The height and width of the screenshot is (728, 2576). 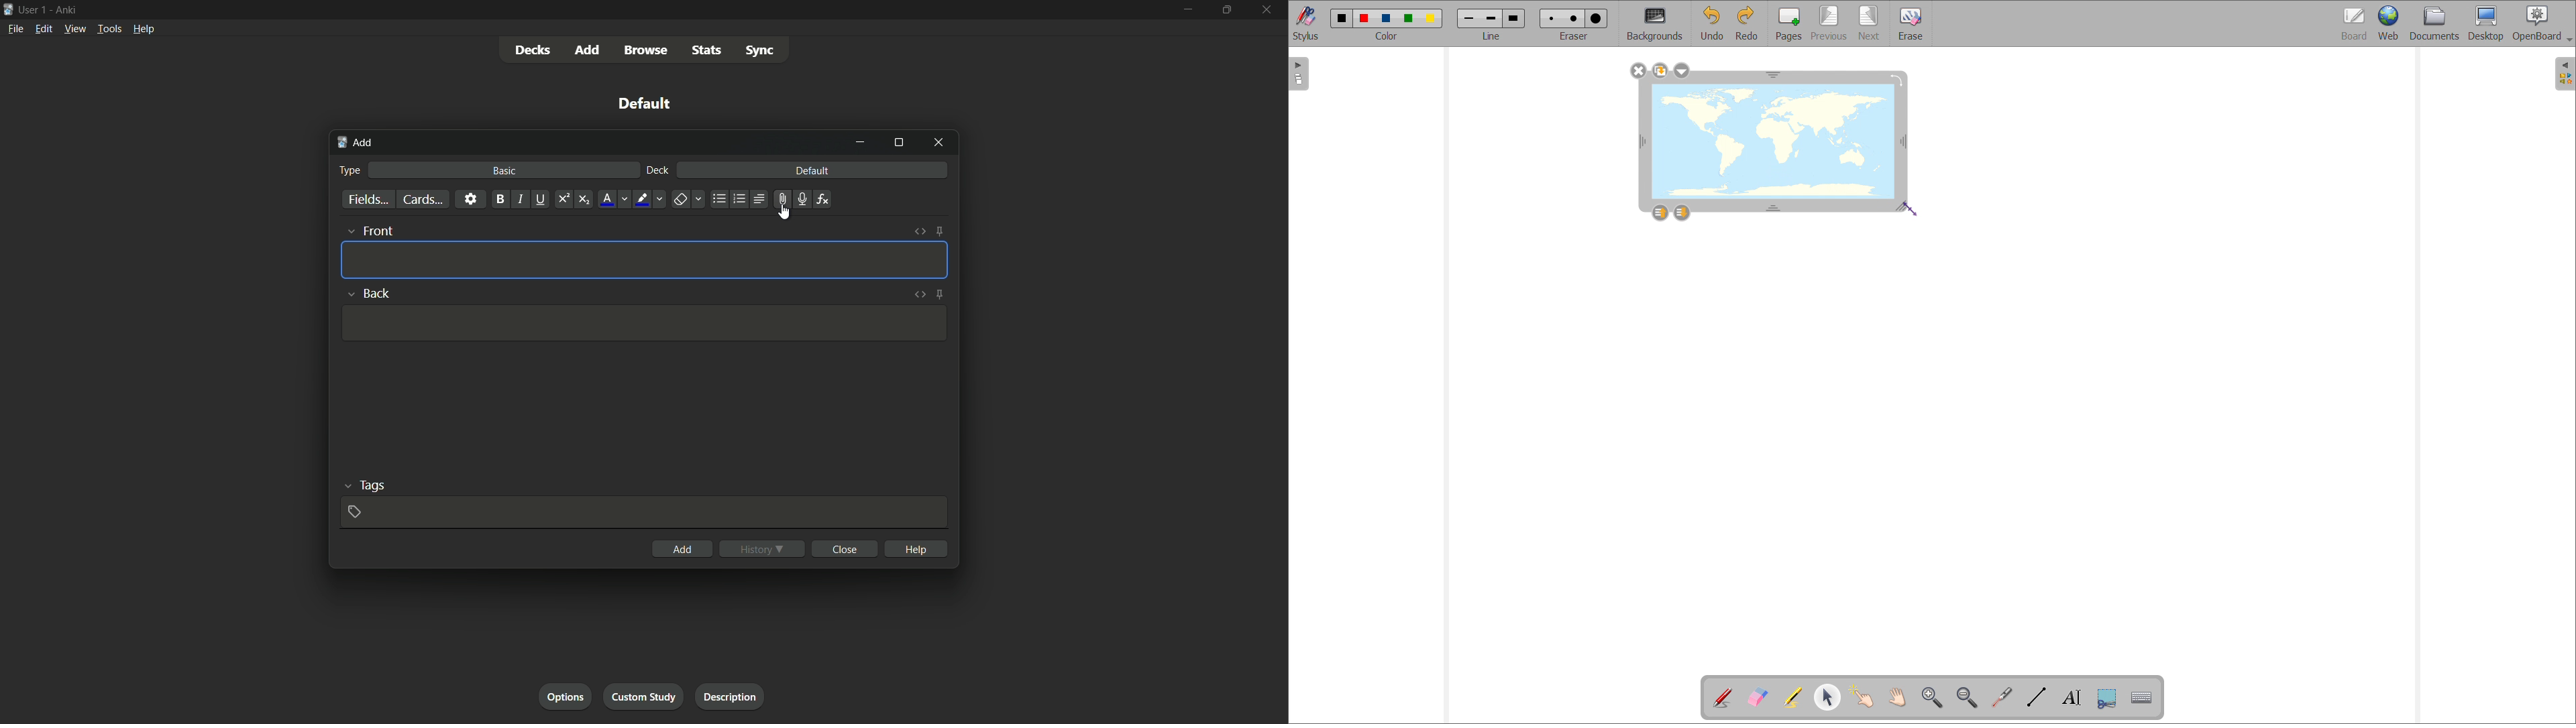 I want to click on sync, so click(x=762, y=51).